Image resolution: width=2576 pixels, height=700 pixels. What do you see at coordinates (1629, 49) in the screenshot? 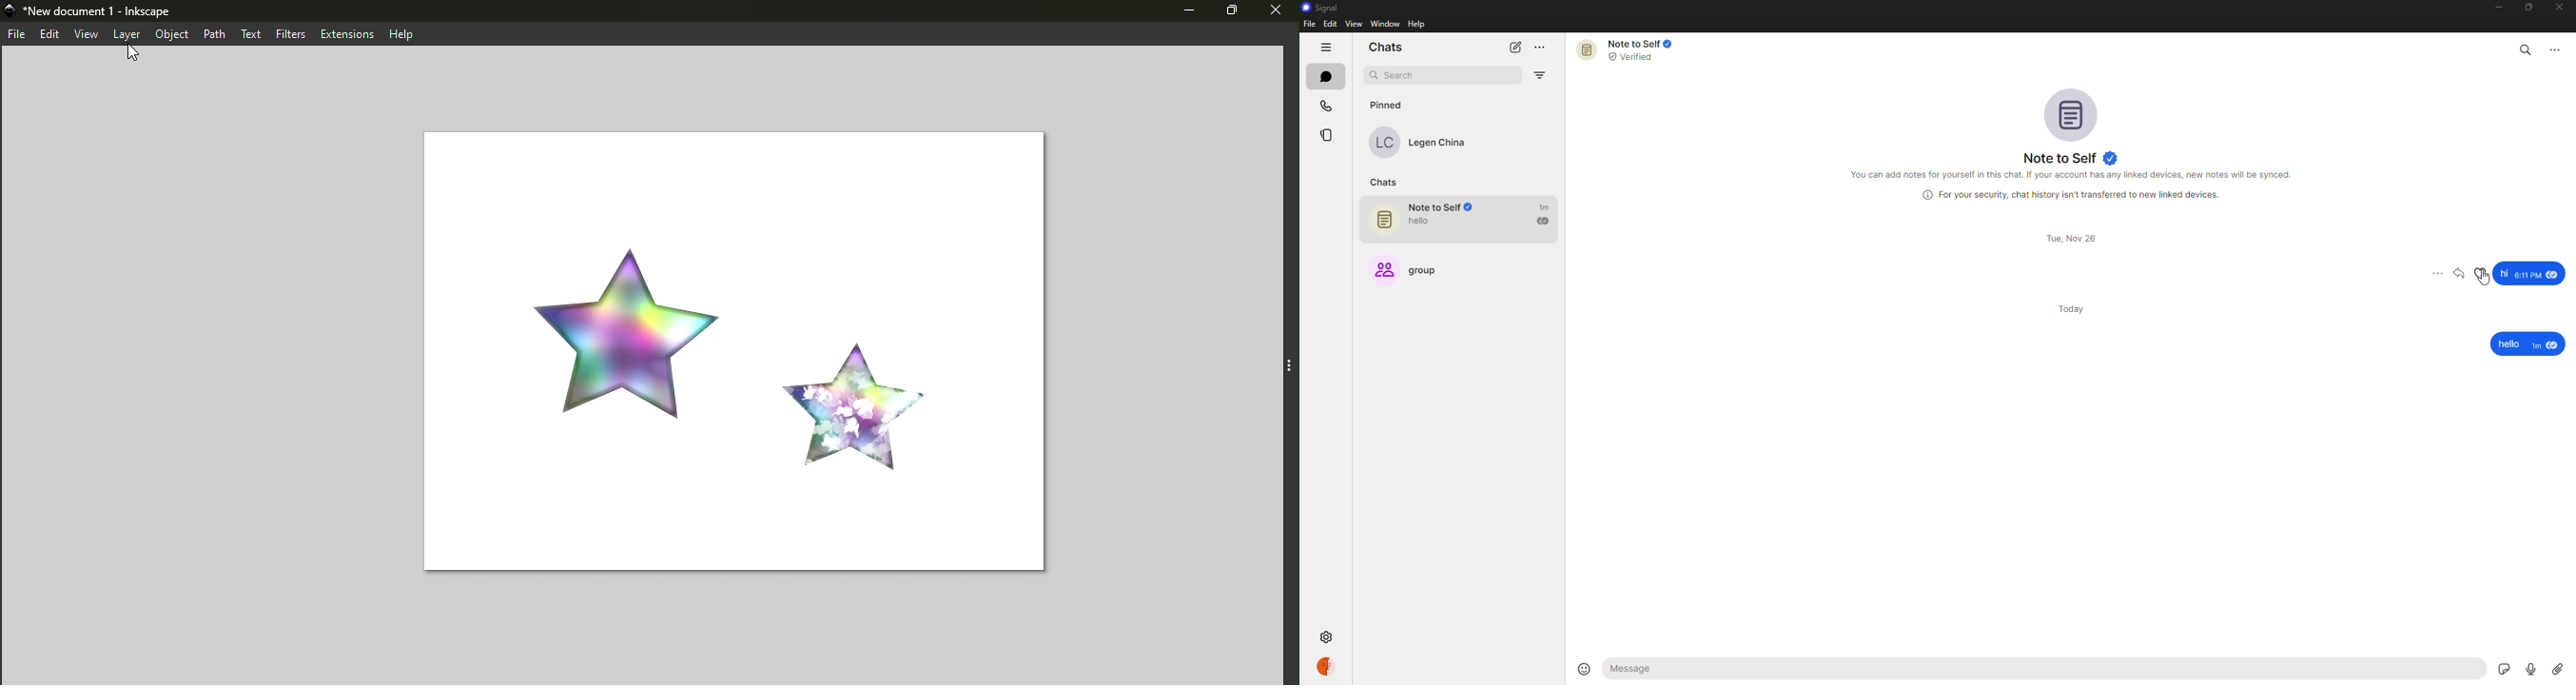
I see `note to self` at bounding box center [1629, 49].